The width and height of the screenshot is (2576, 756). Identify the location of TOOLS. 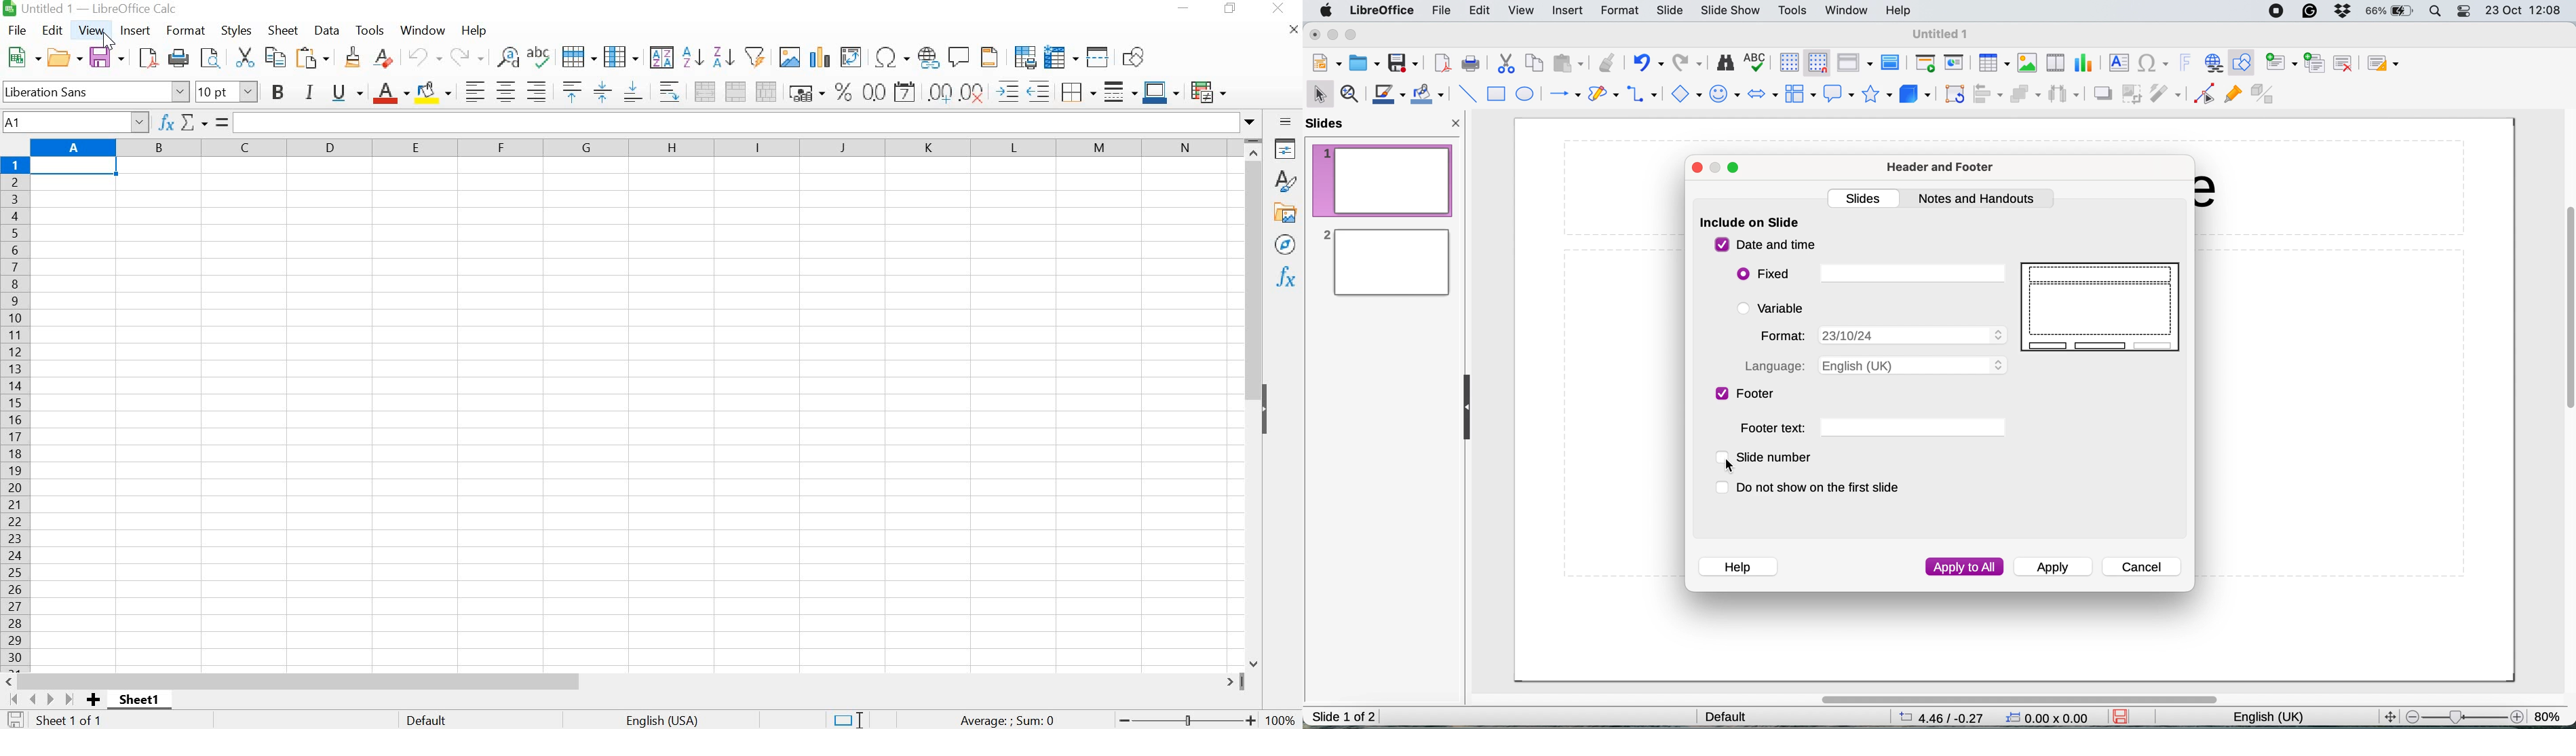
(370, 29).